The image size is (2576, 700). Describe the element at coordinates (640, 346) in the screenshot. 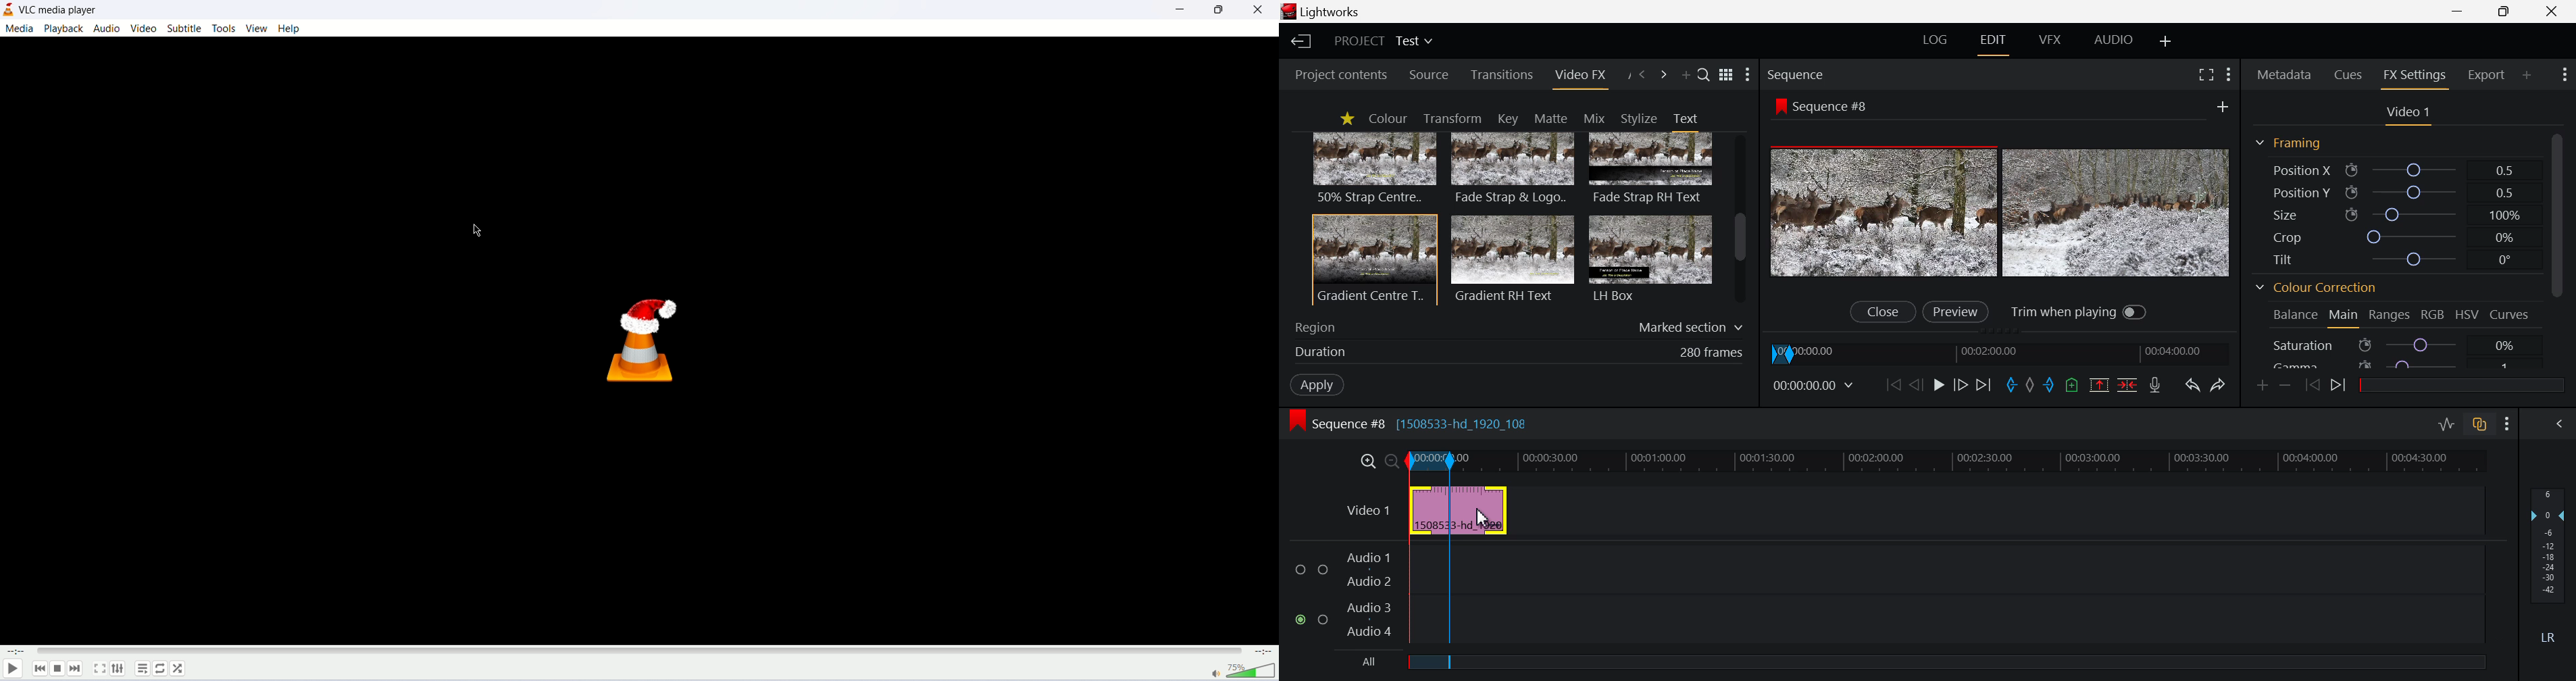

I see `vlc icon` at that location.